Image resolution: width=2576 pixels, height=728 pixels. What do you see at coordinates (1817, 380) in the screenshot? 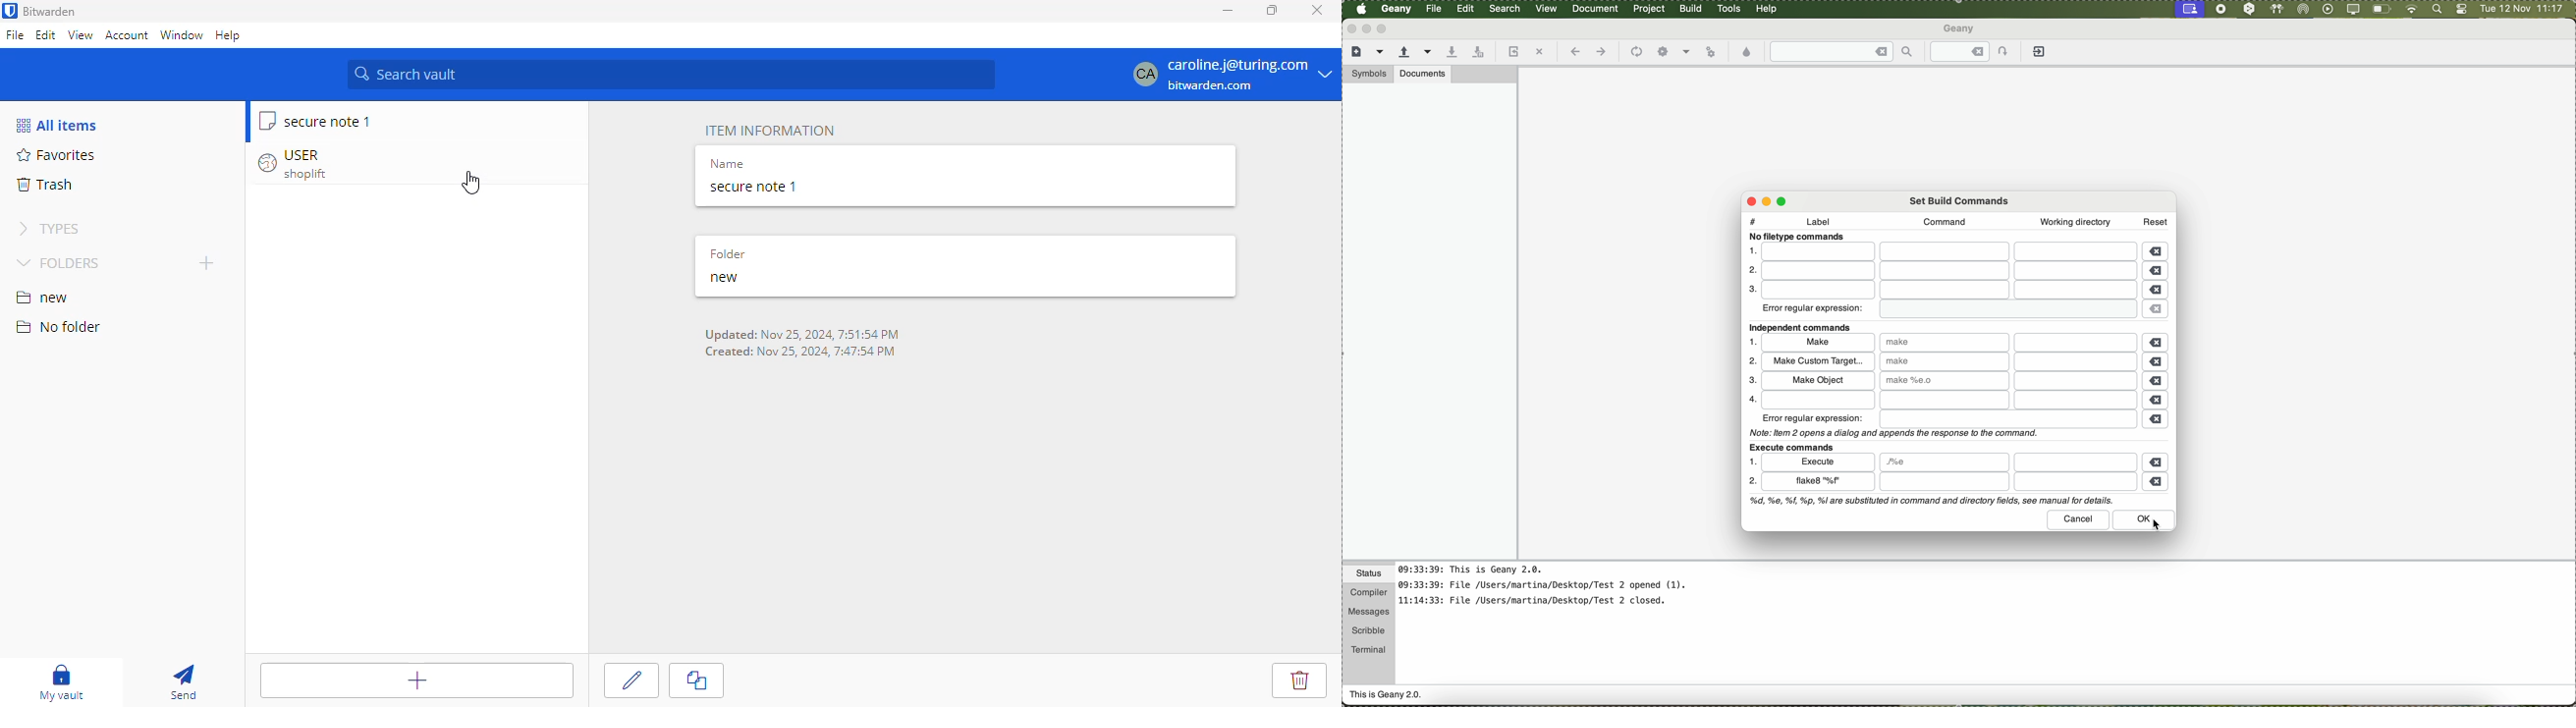
I see `make object` at bounding box center [1817, 380].